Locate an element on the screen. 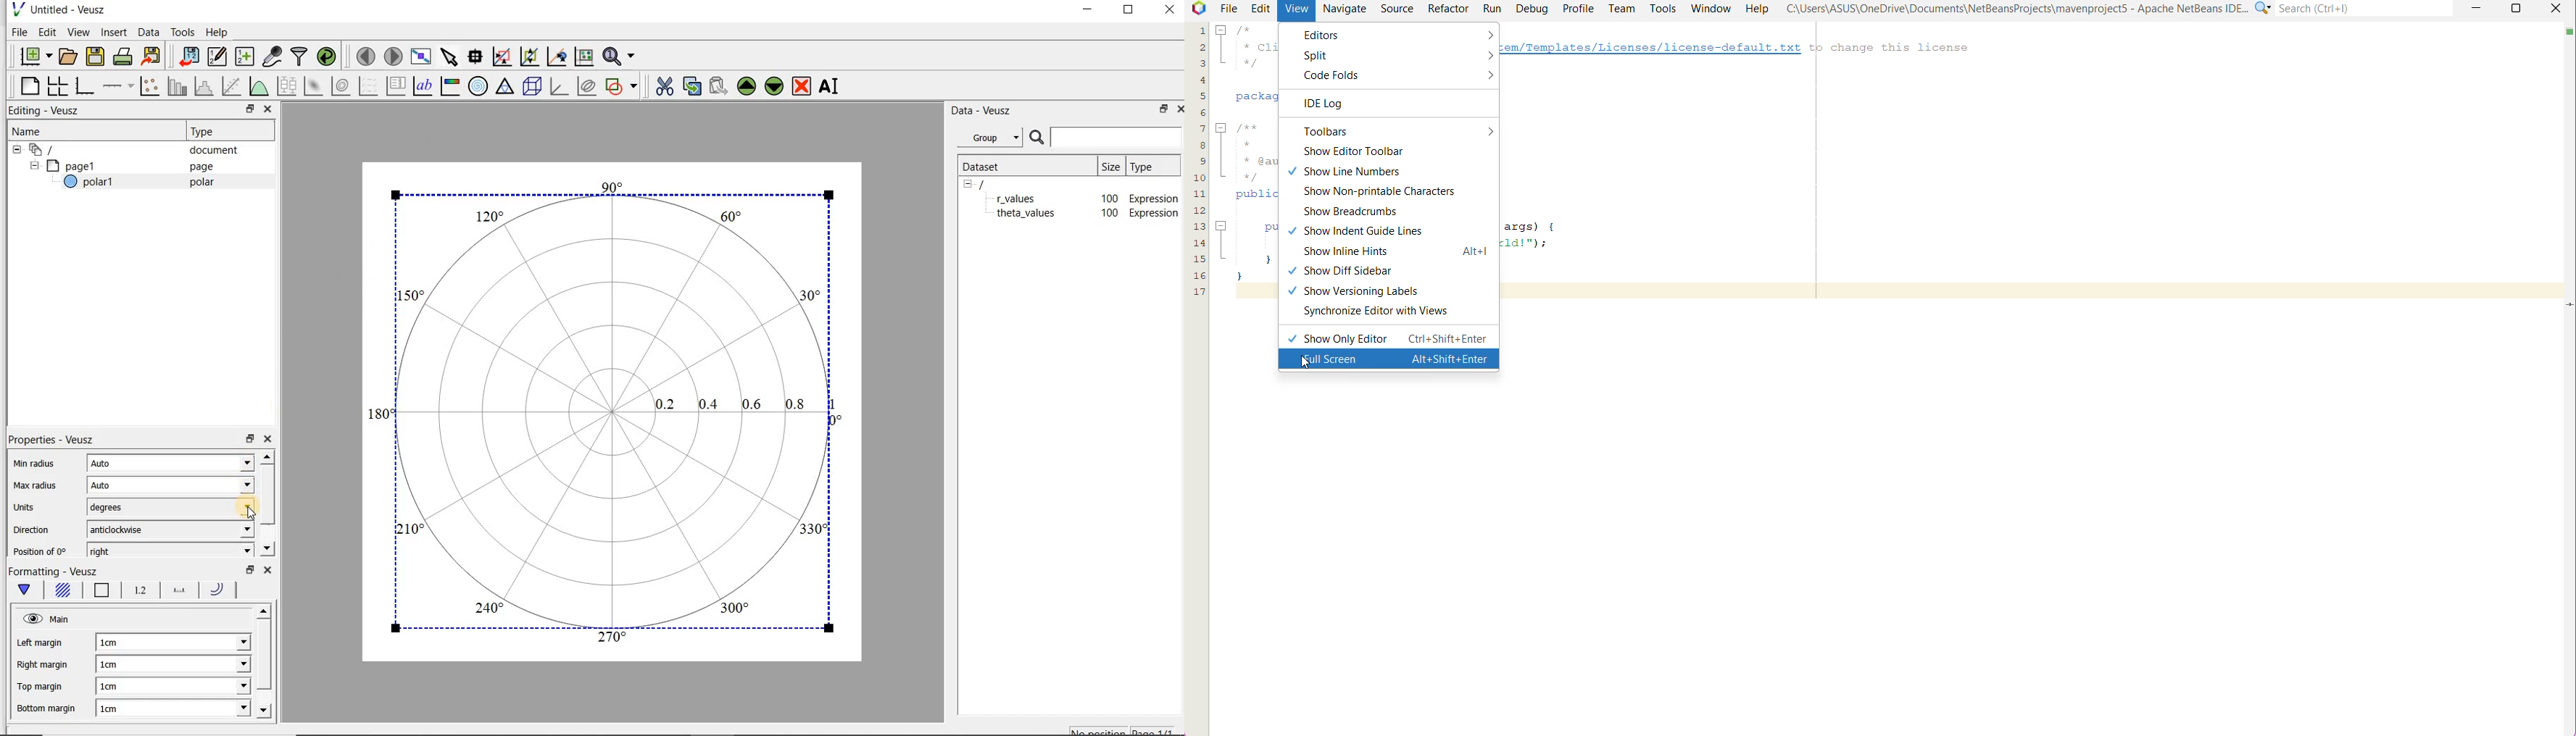  Export to graphics format is located at coordinates (152, 58).